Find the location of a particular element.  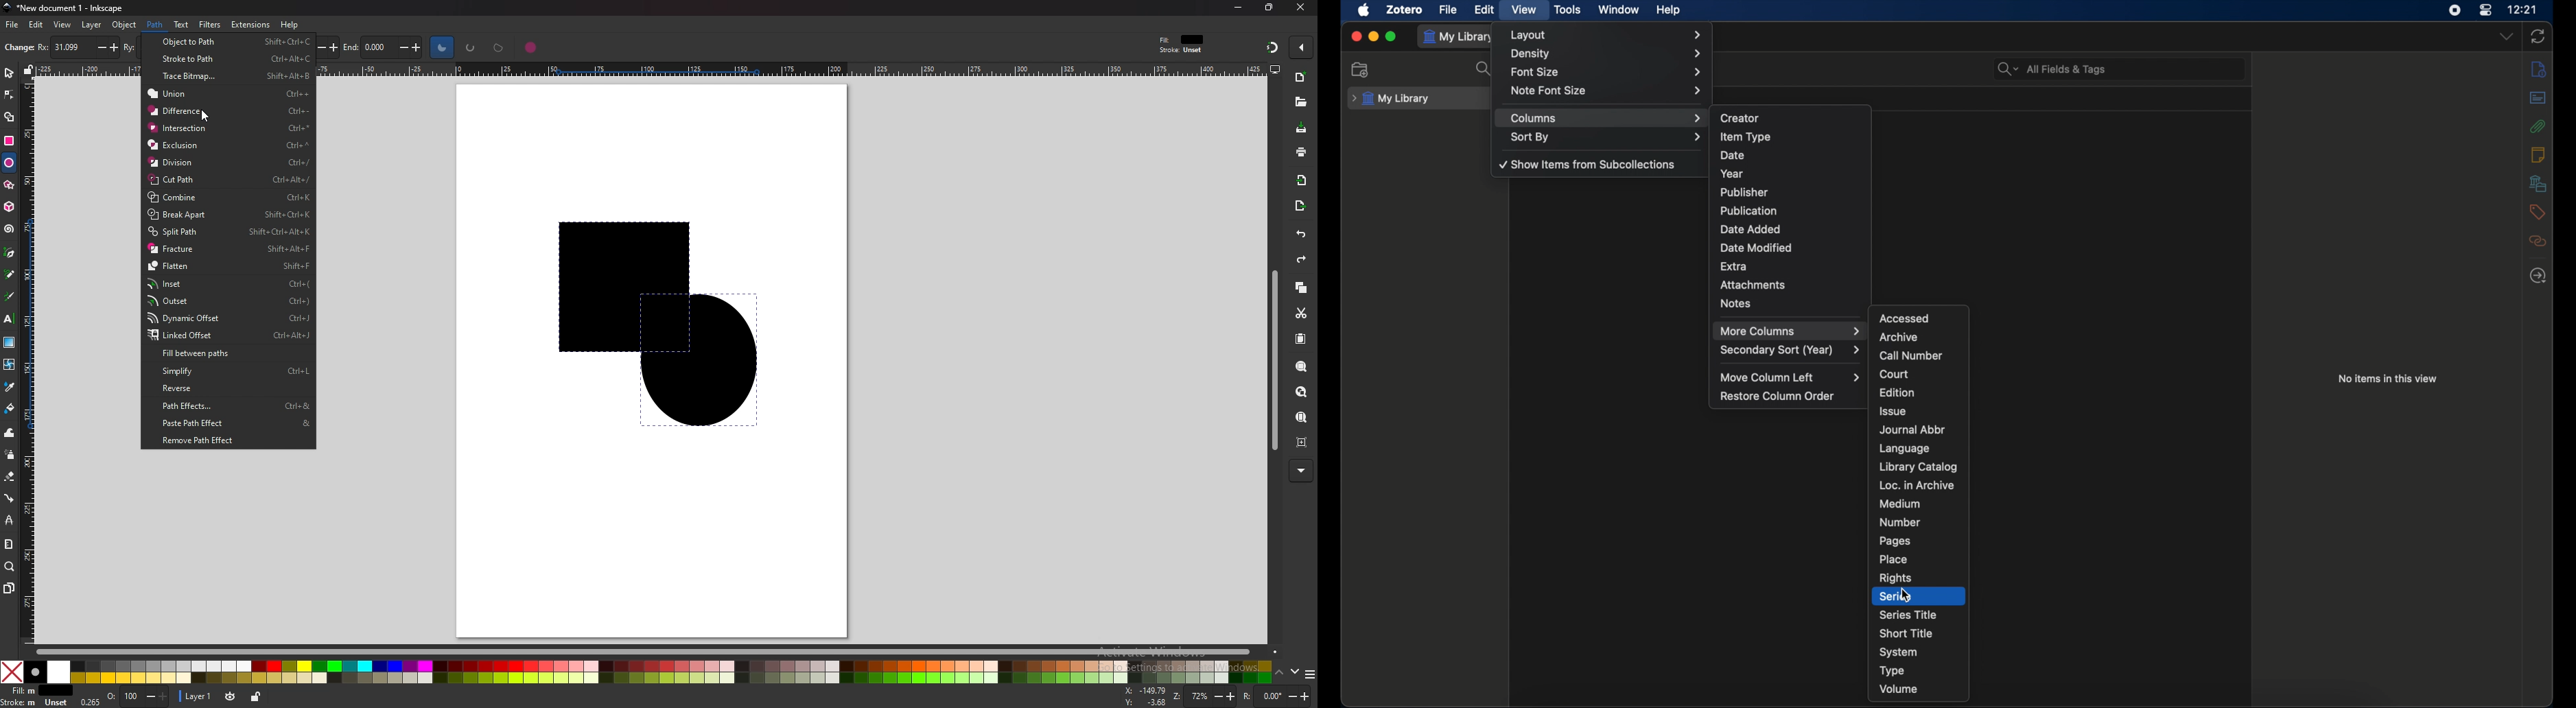

spiral is located at coordinates (10, 228).